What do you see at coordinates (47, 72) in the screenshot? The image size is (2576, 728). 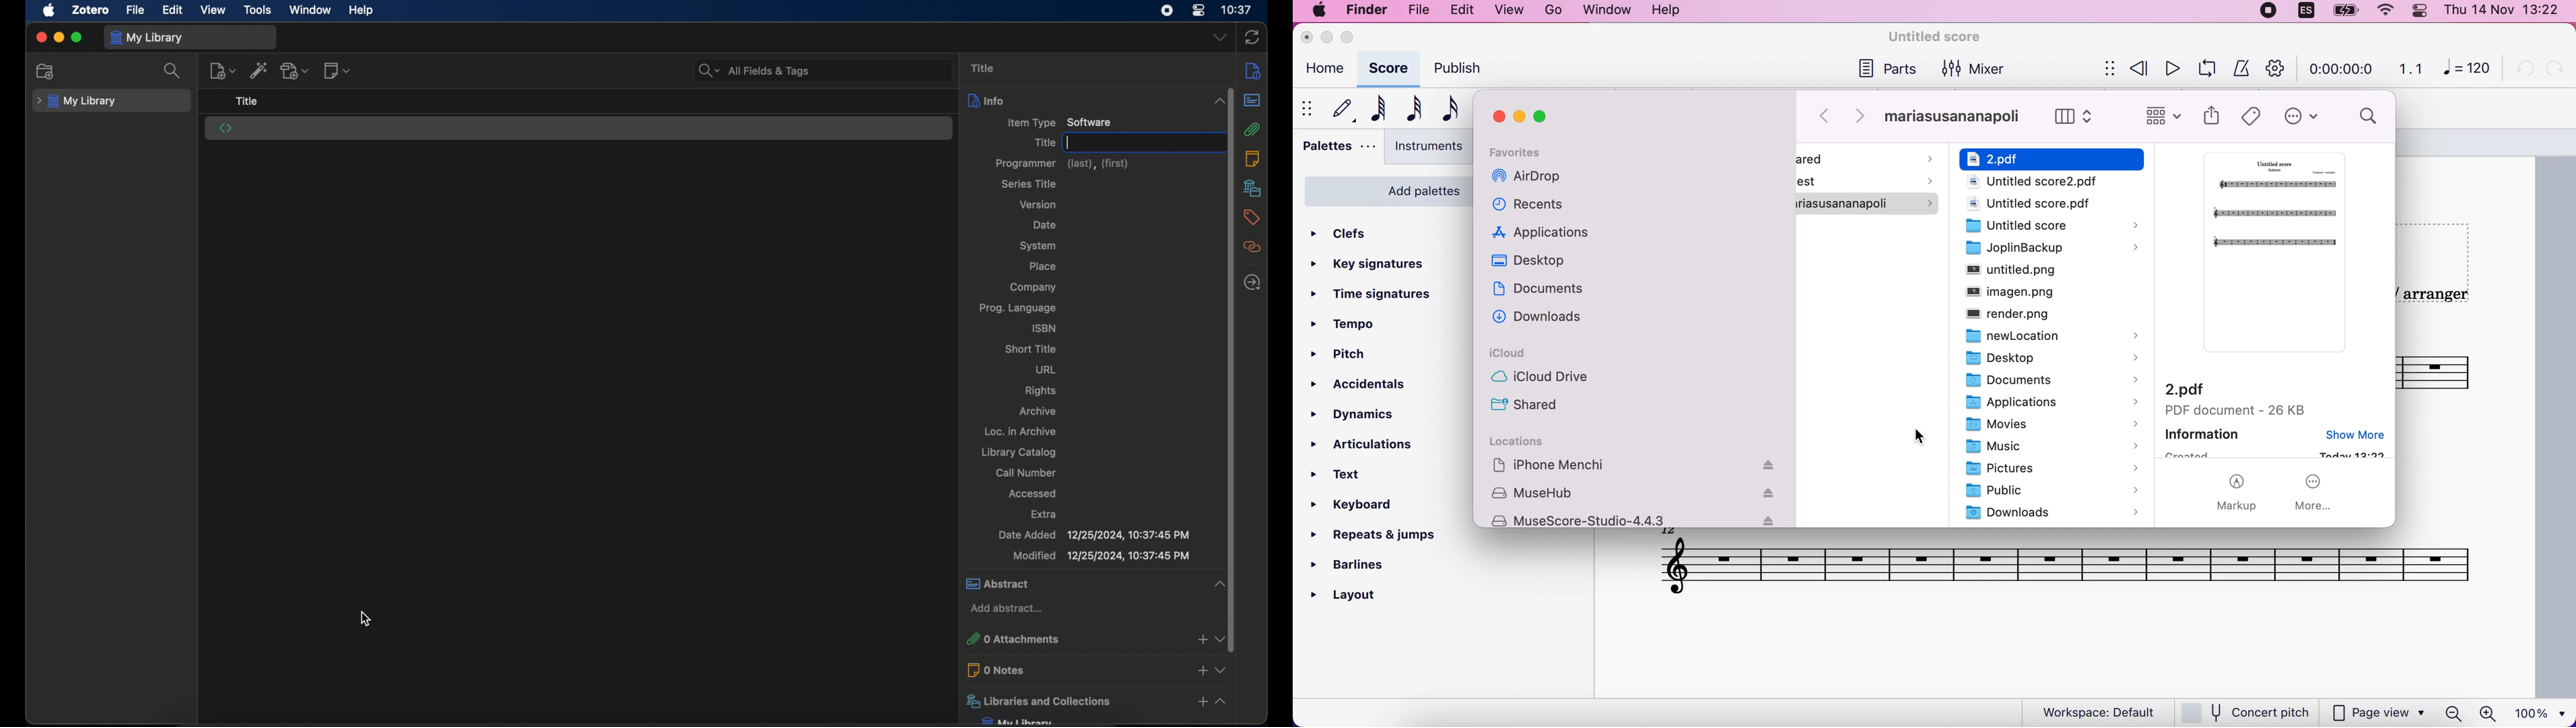 I see `new collection` at bounding box center [47, 72].